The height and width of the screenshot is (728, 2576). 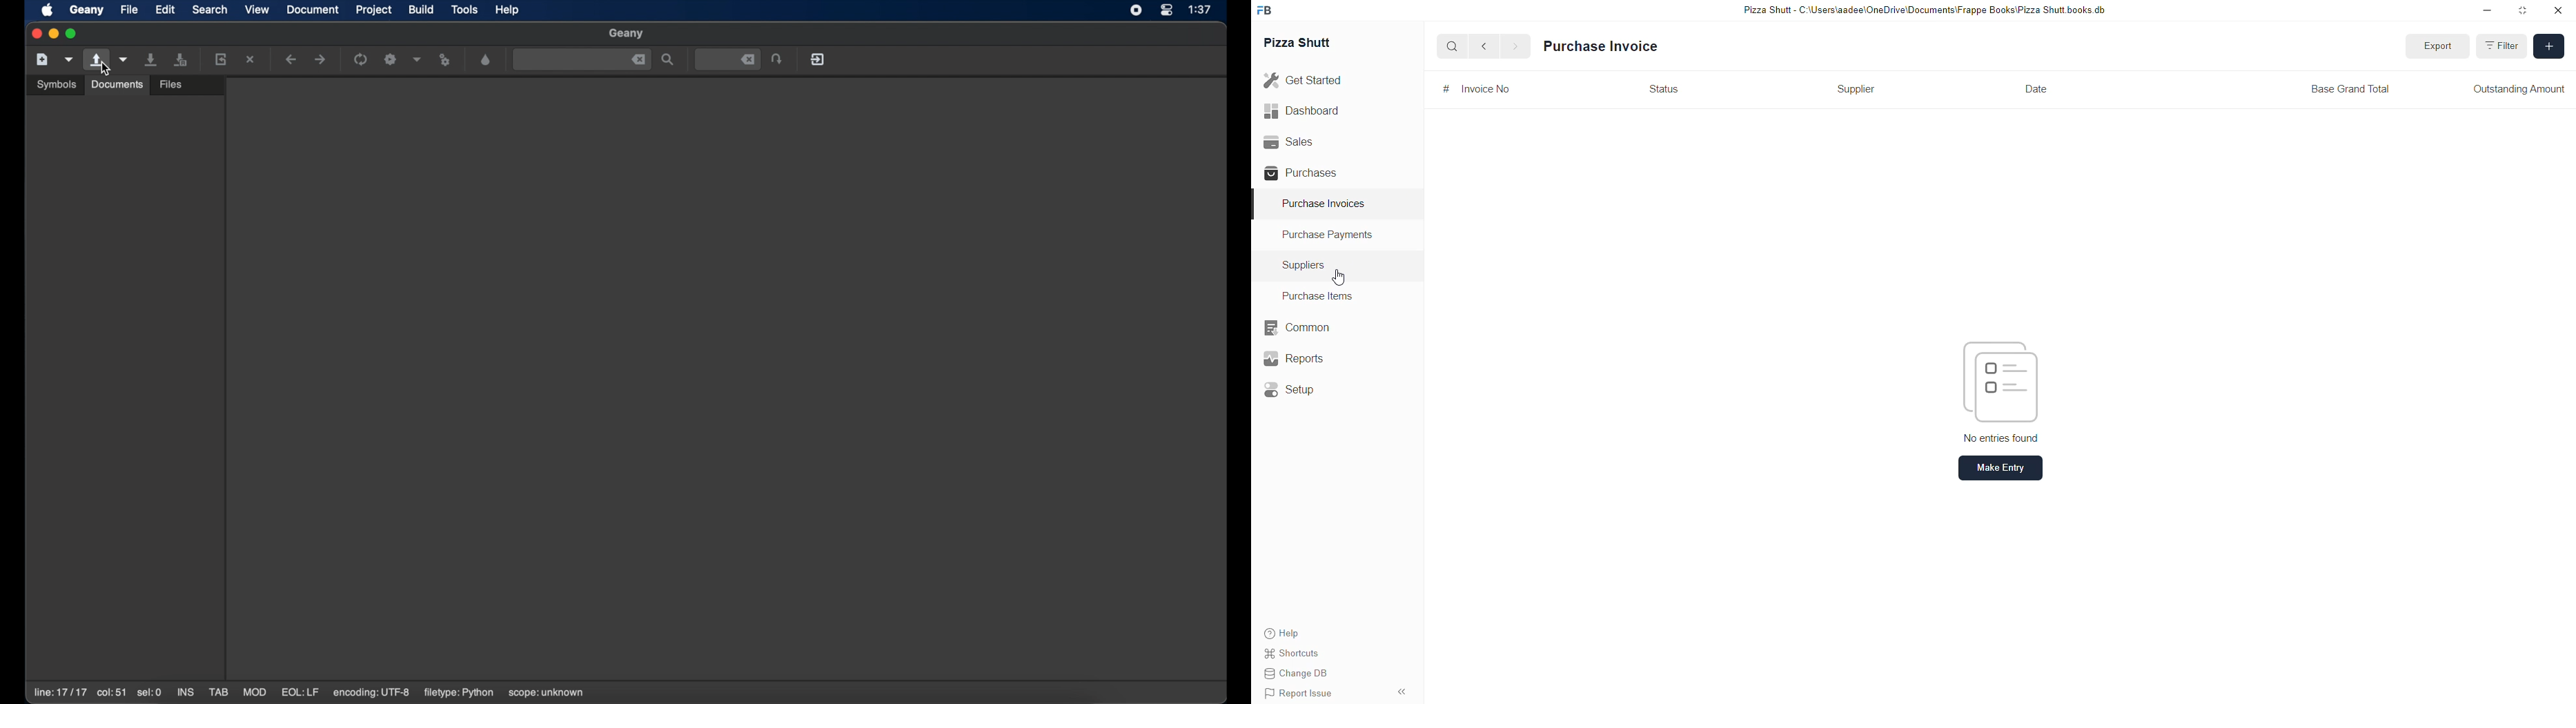 I want to click on Supplier, so click(x=1854, y=89).